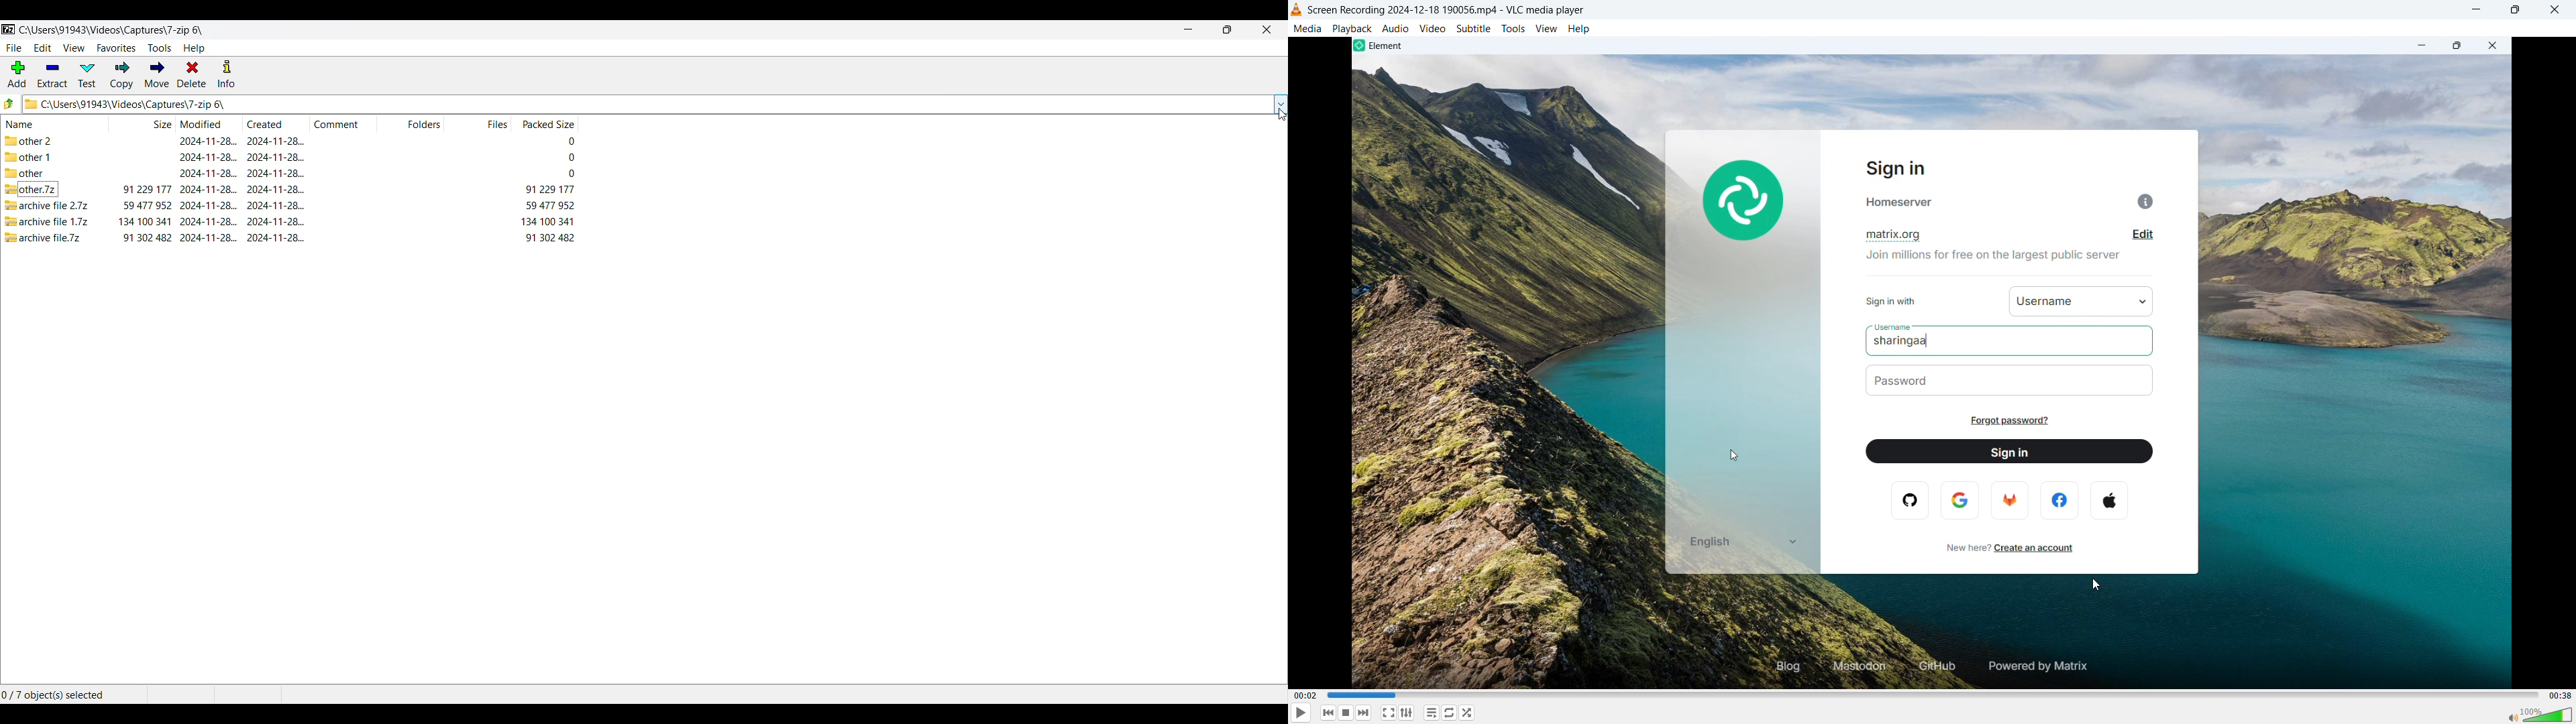 This screenshot has width=2576, height=728. Describe the element at coordinates (31, 189) in the screenshot. I see `zip folder` at that location.